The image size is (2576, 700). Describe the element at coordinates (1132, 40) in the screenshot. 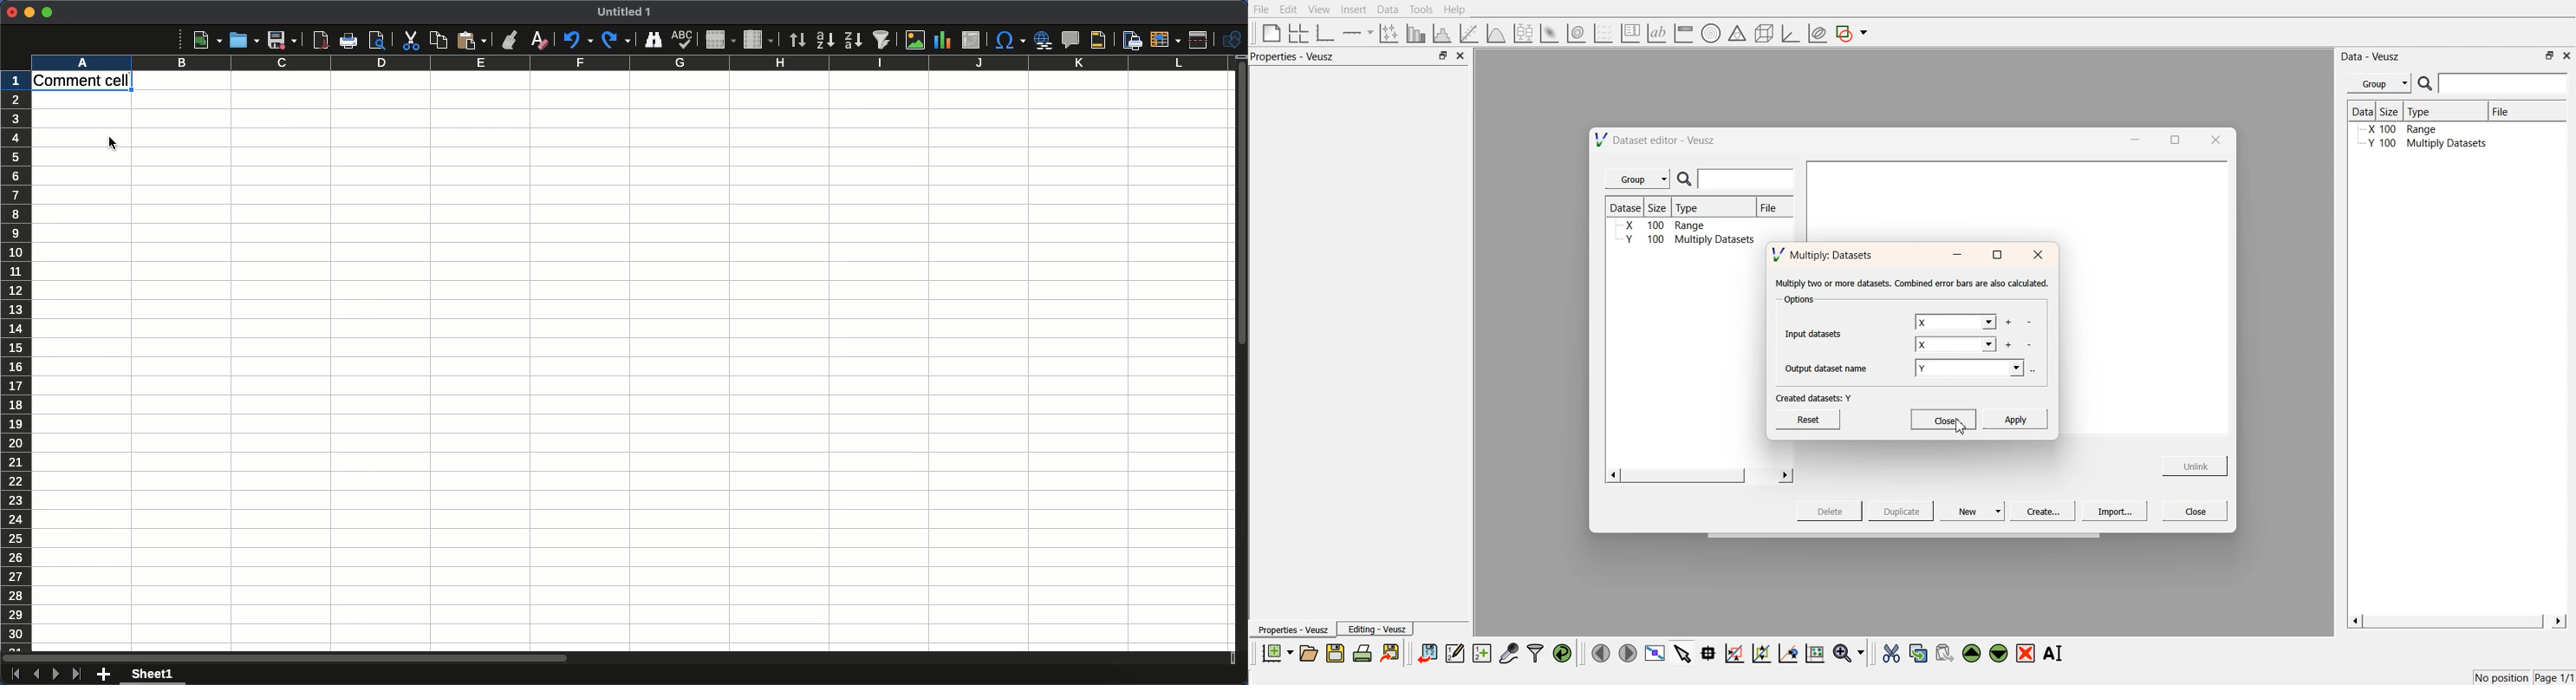

I see `Define print area` at that location.